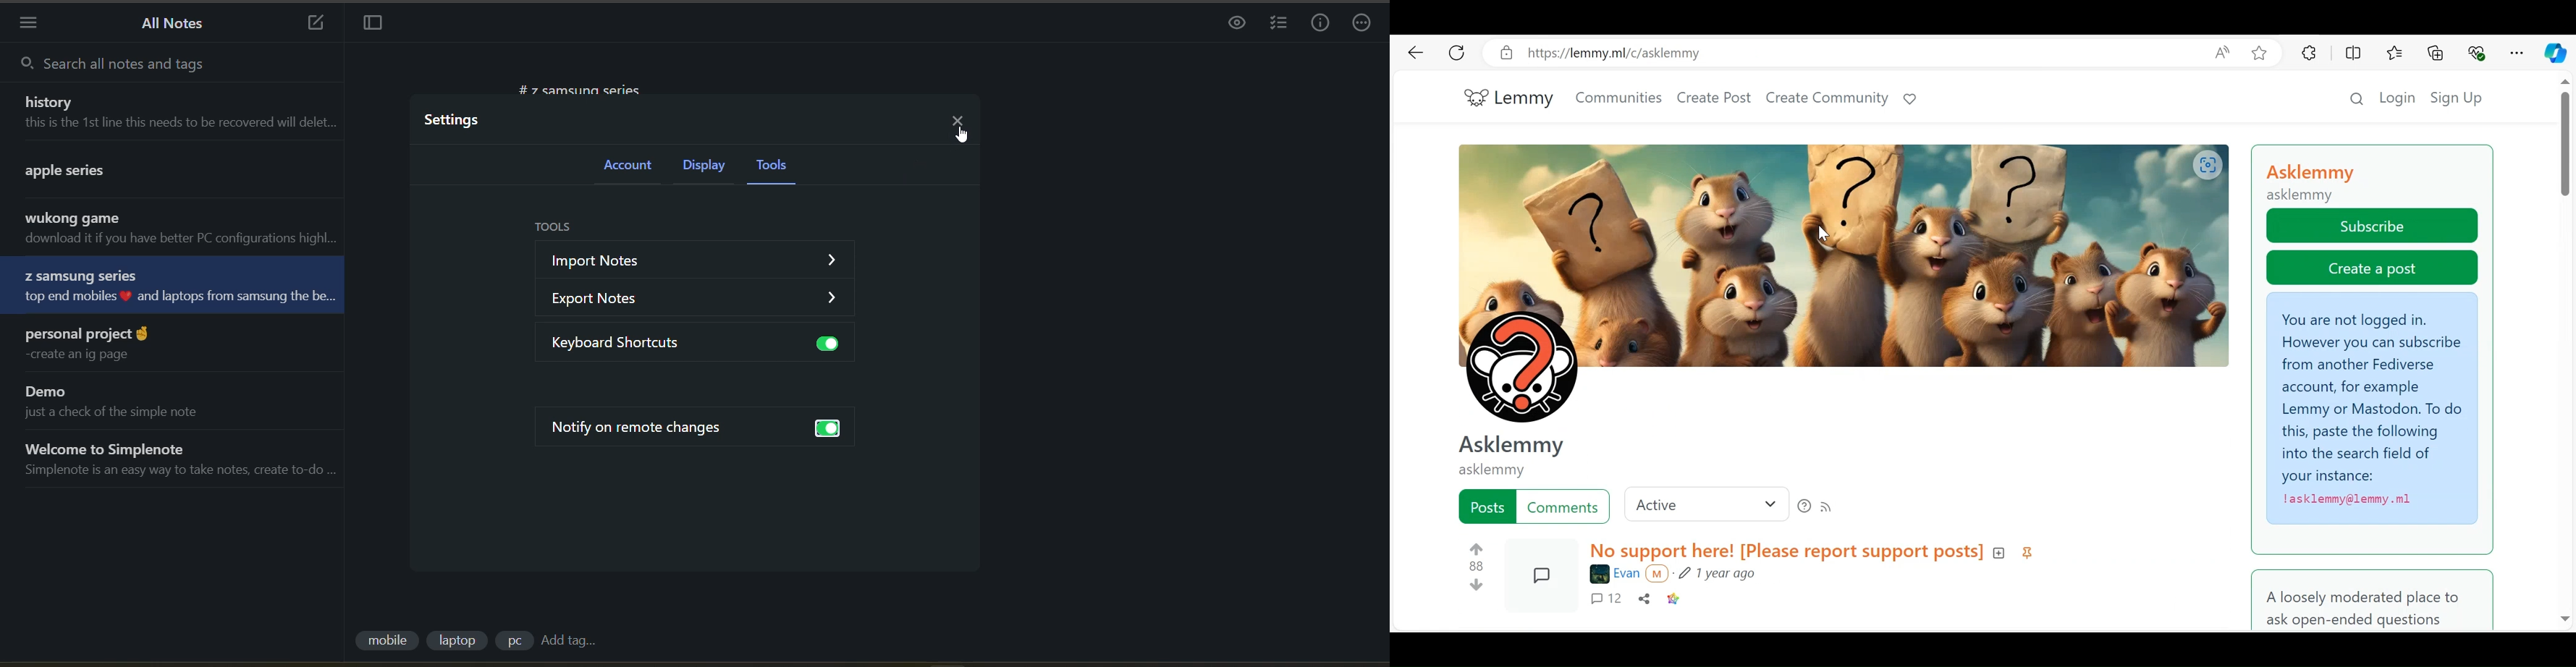 The height and width of the screenshot is (672, 2576). What do you see at coordinates (1841, 282) in the screenshot?
I see `User profile` at bounding box center [1841, 282].